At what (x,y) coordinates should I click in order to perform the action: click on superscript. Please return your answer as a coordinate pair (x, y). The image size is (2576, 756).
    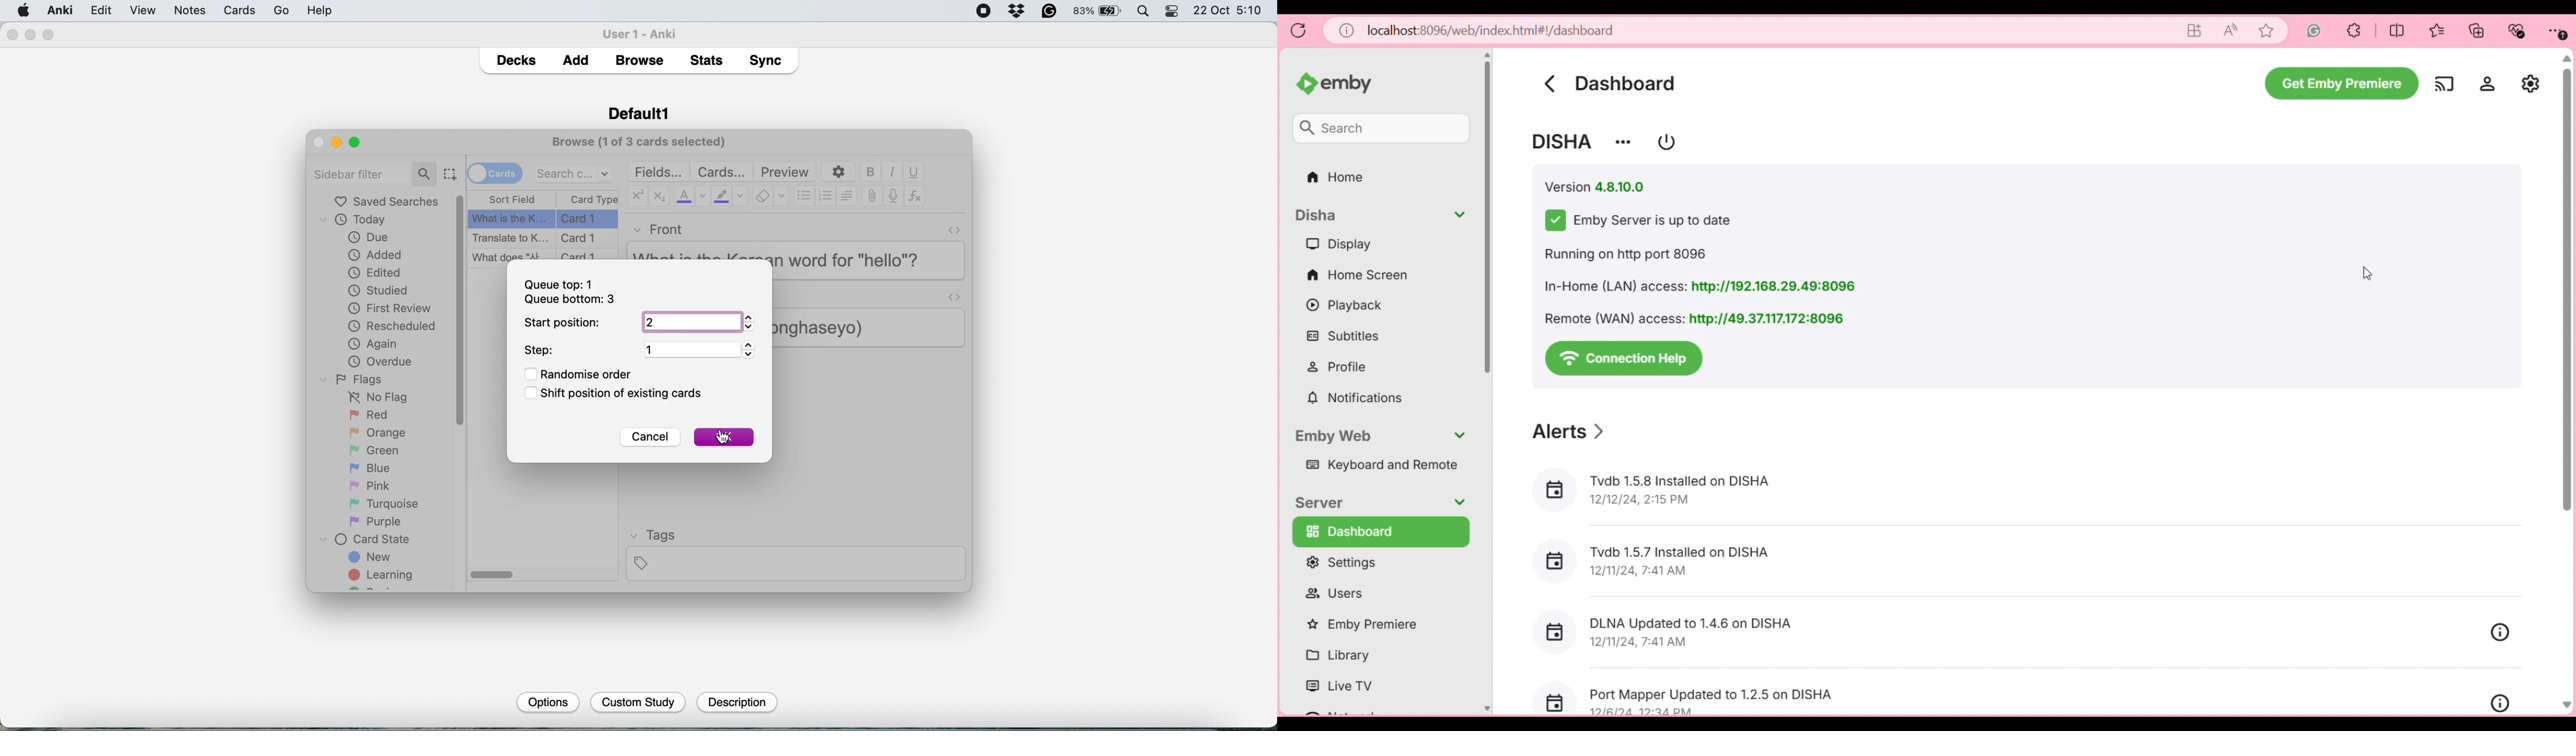
    Looking at the image, I should click on (637, 197).